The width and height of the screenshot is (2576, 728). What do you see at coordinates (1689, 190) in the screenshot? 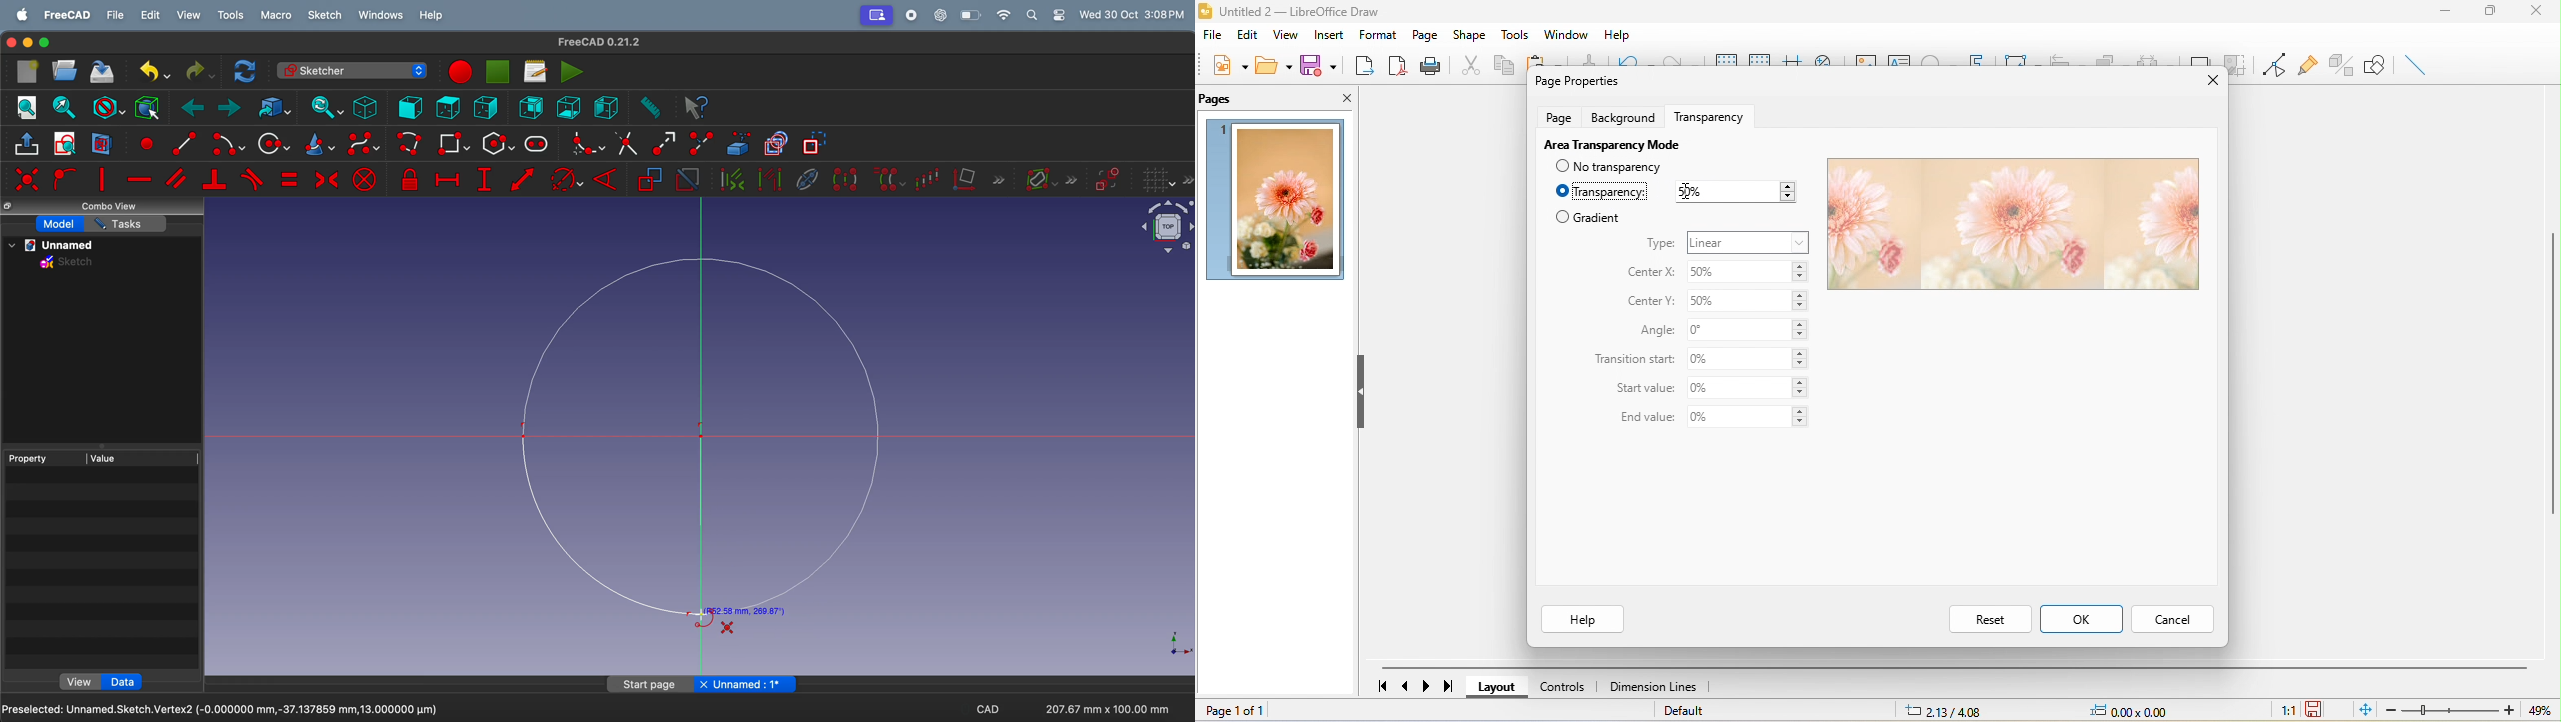
I see `cursor movement` at bounding box center [1689, 190].